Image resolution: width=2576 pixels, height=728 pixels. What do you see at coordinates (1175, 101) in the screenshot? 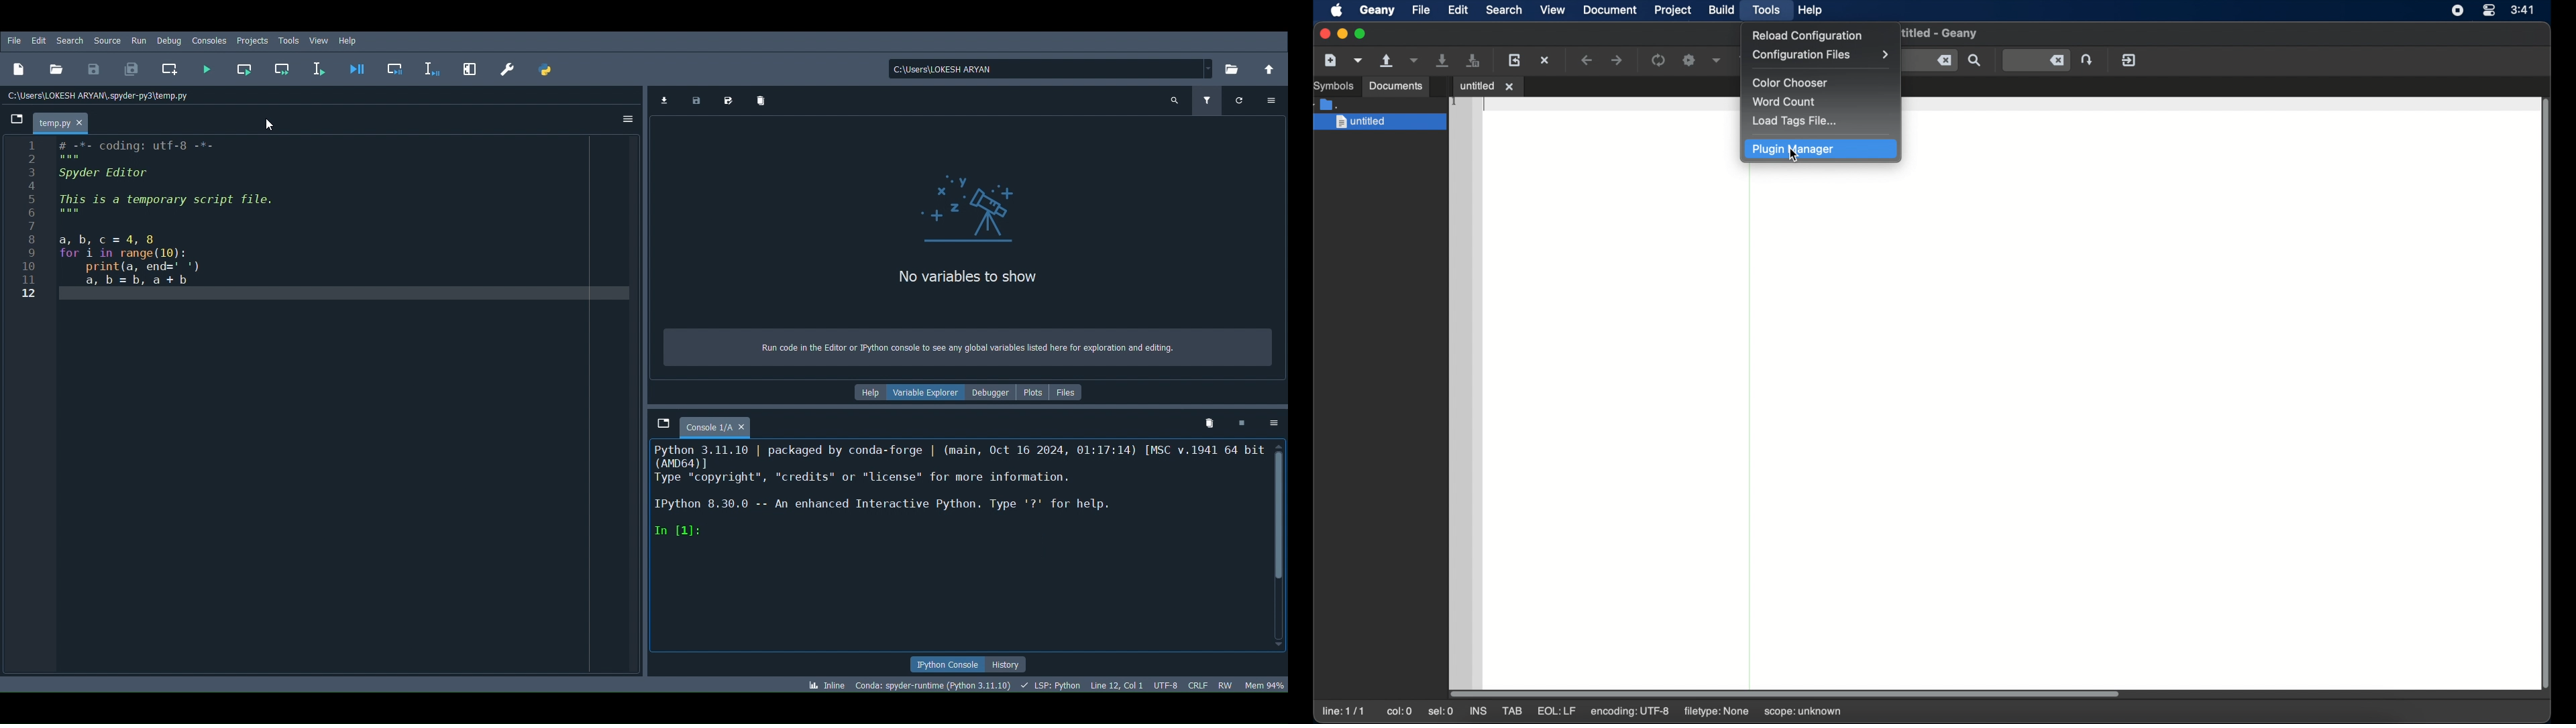
I see `Search variable names and types (Ctrl + F)` at bounding box center [1175, 101].